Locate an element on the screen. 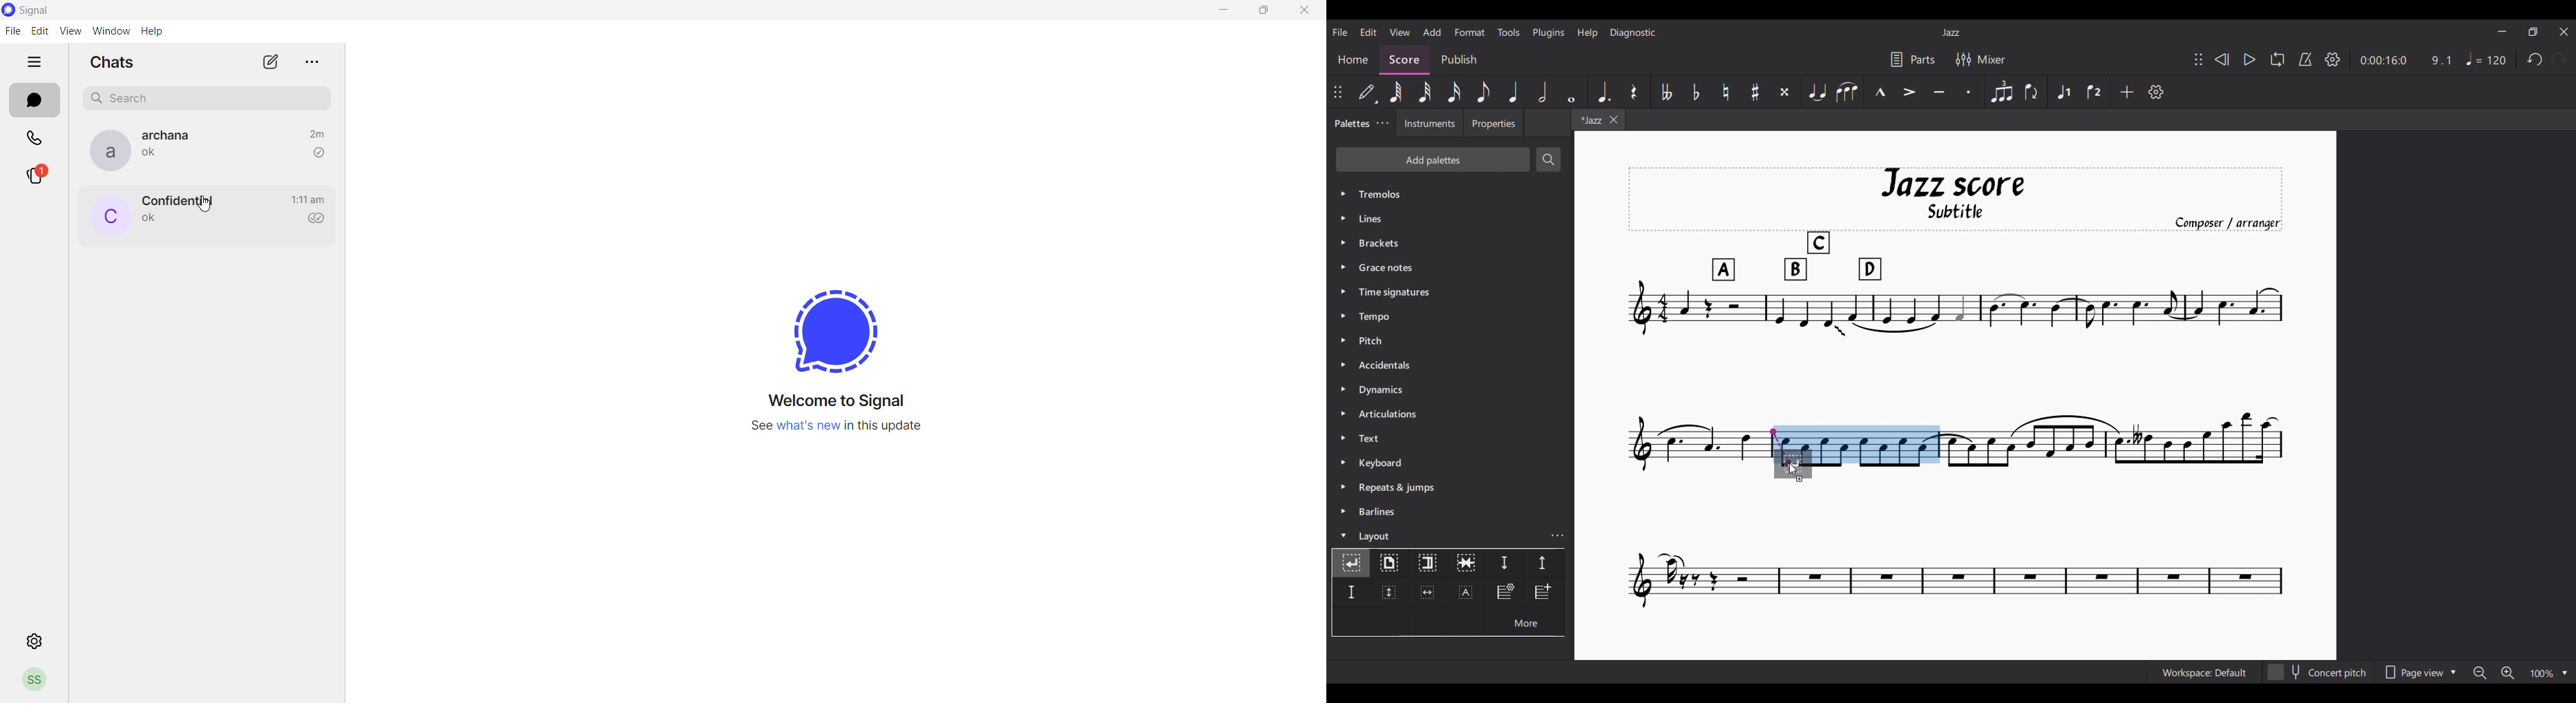 This screenshot has width=2576, height=728. 0:00:16:0 is located at coordinates (2383, 61).